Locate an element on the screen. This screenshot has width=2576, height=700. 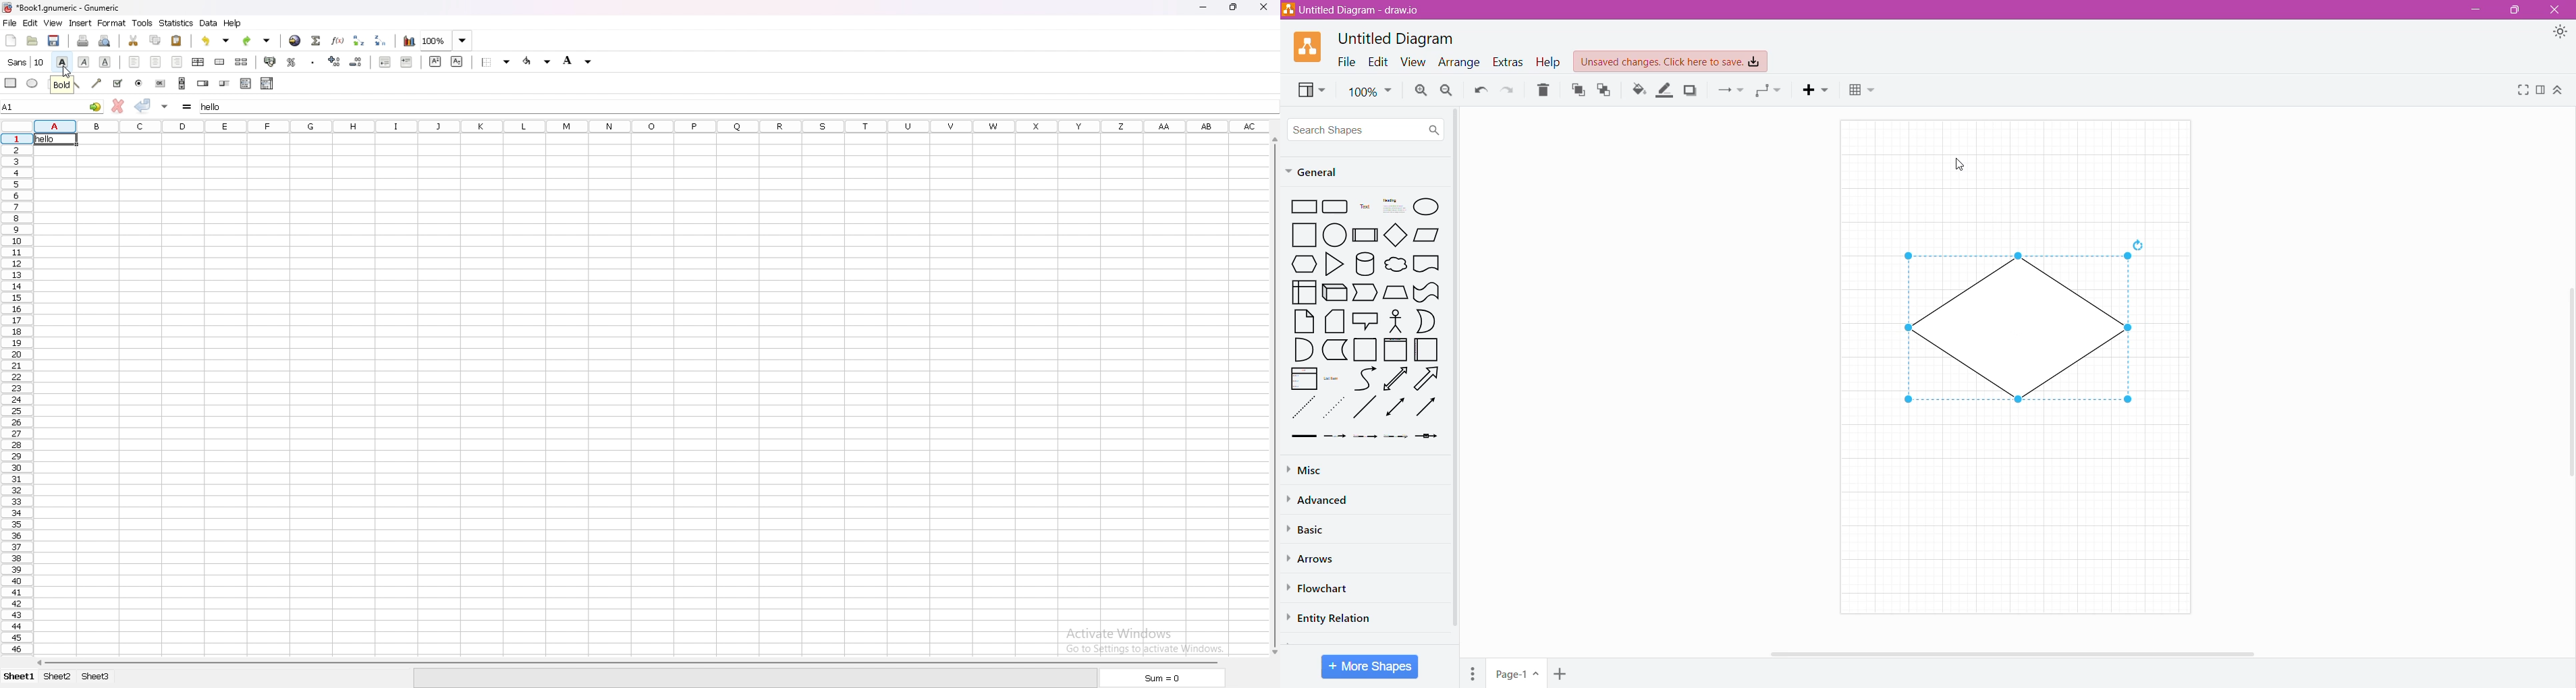
row is located at coordinates (16, 395).